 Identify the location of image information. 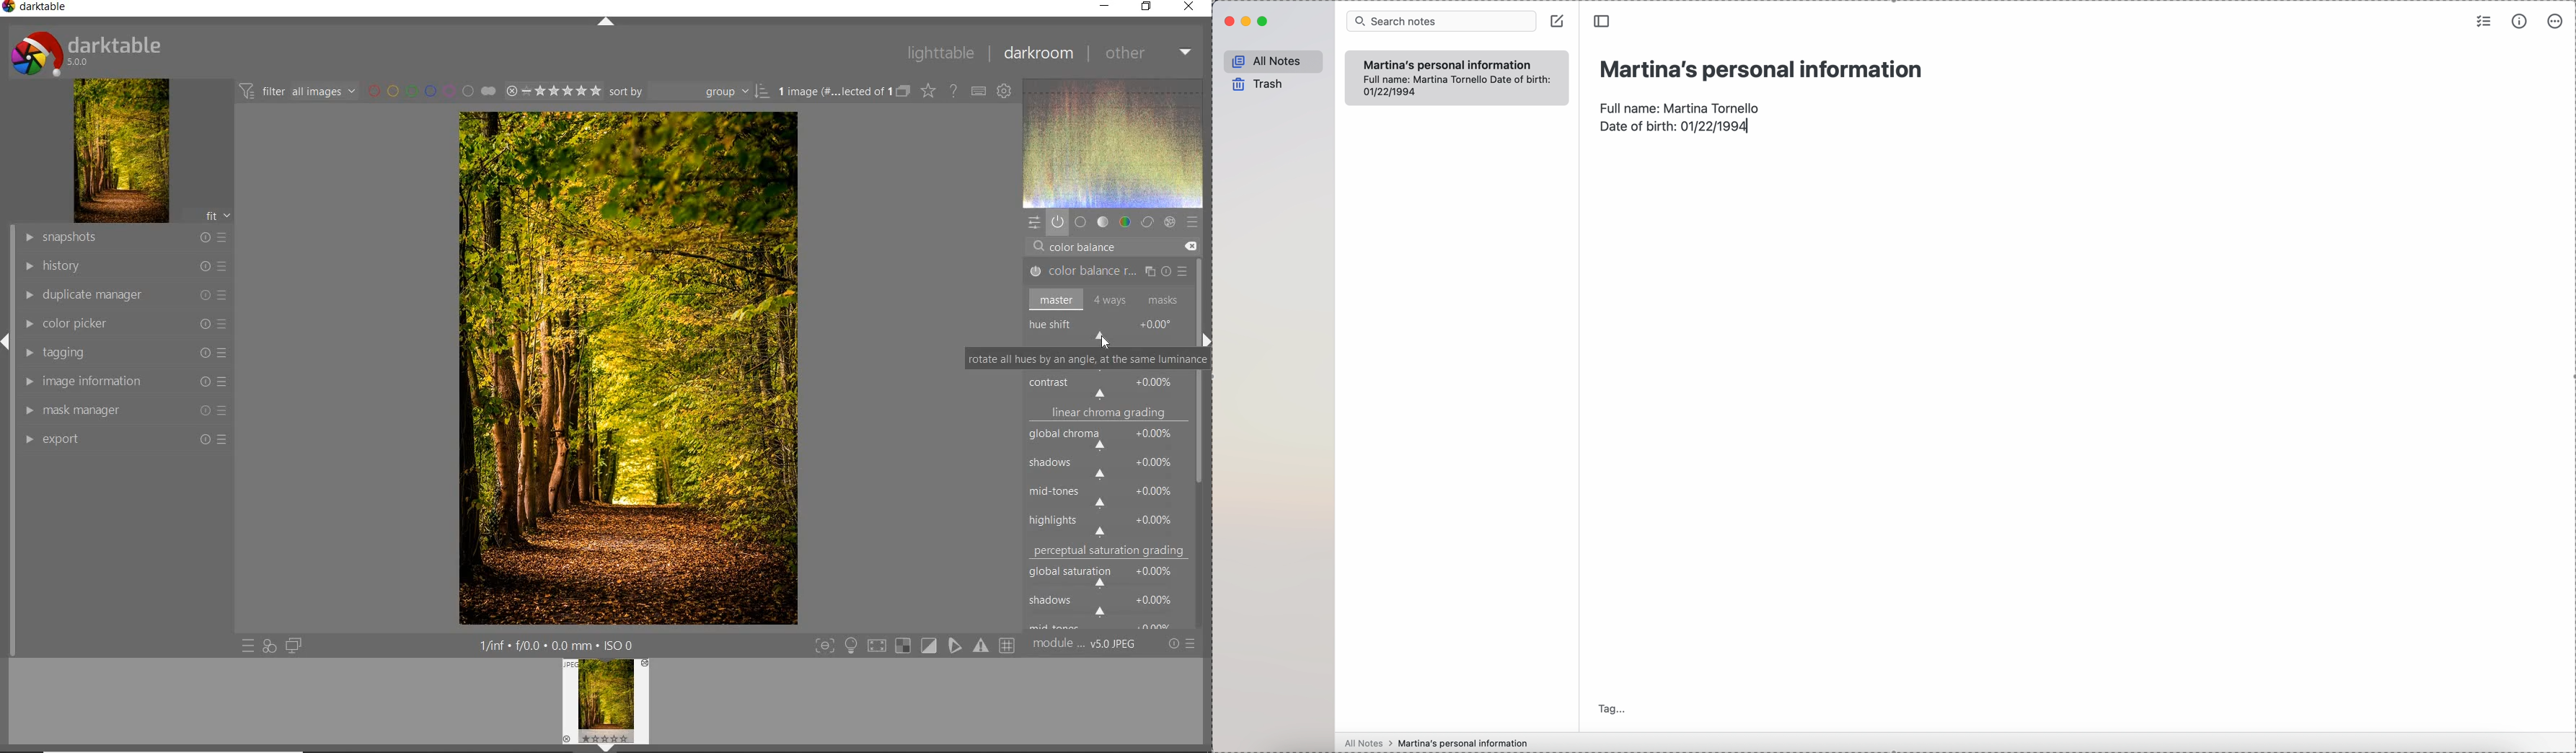
(123, 381).